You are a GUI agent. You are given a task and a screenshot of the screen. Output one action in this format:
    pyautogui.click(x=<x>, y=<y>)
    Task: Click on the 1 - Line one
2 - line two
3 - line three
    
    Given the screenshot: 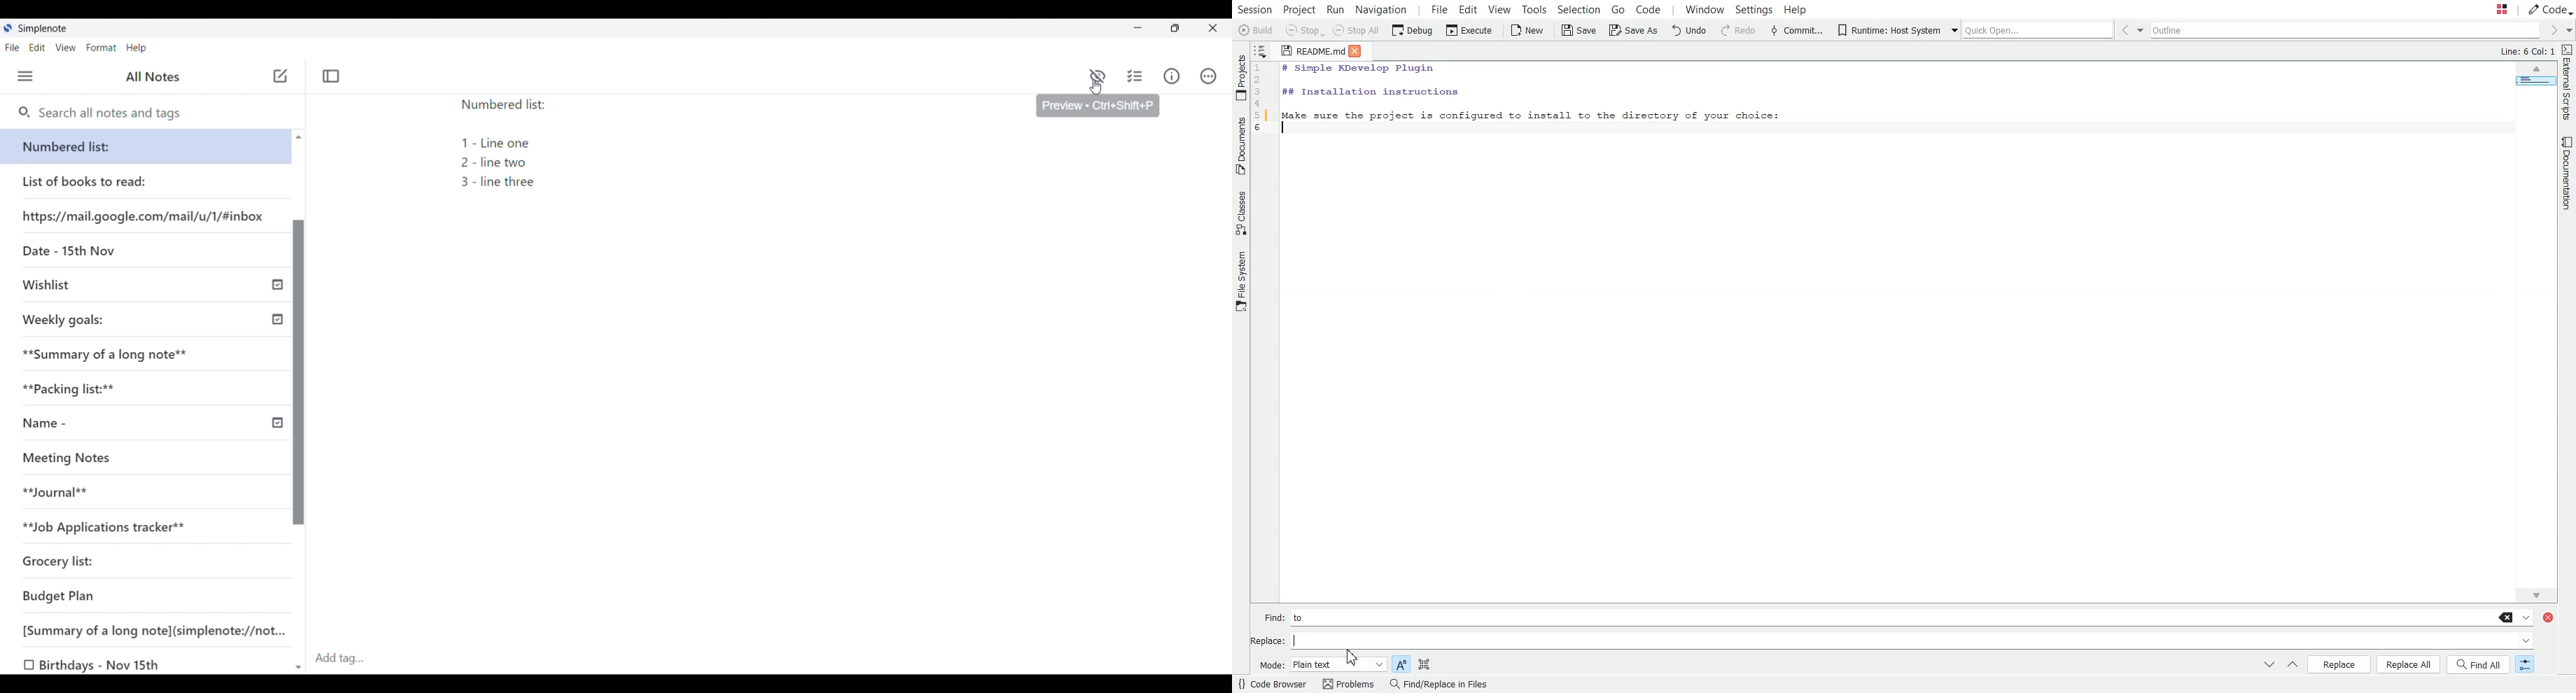 What is the action you would take?
    pyautogui.click(x=505, y=164)
    